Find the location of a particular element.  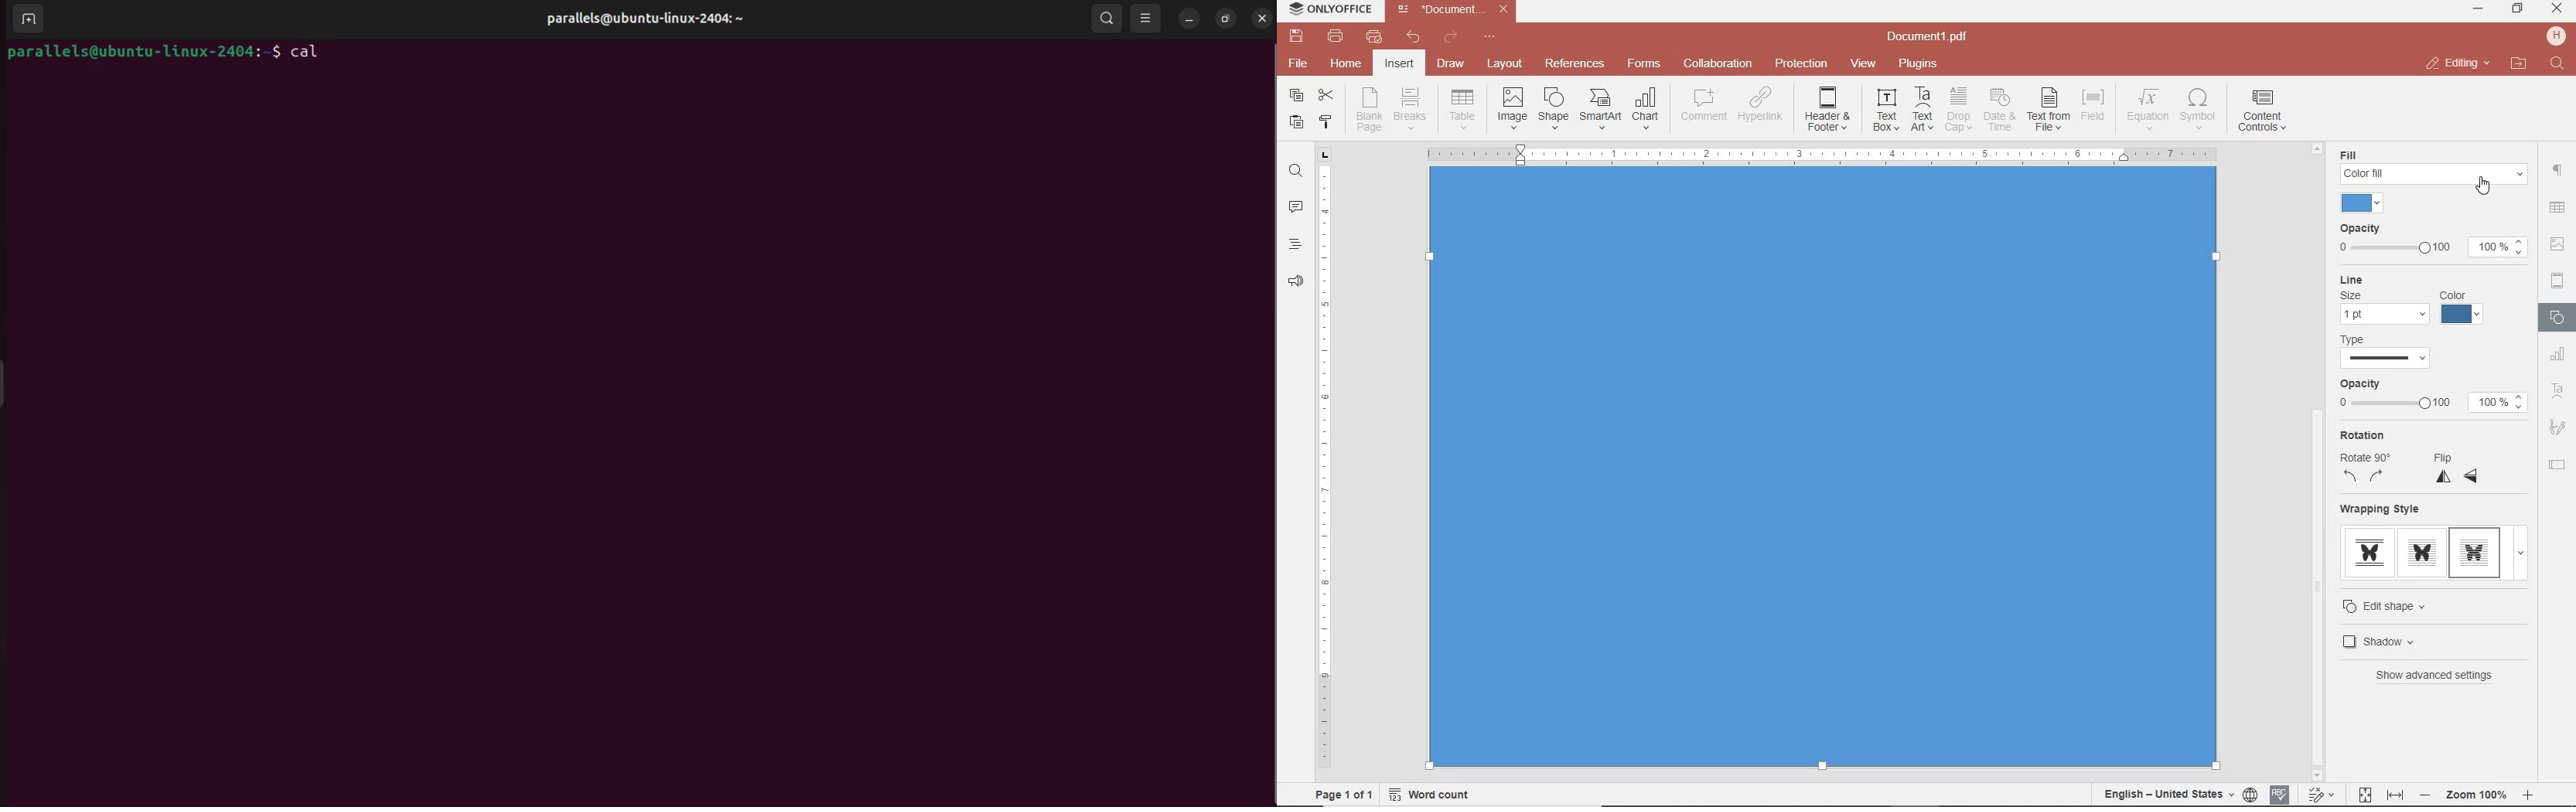

quick print is located at coordinates (1373, 36).